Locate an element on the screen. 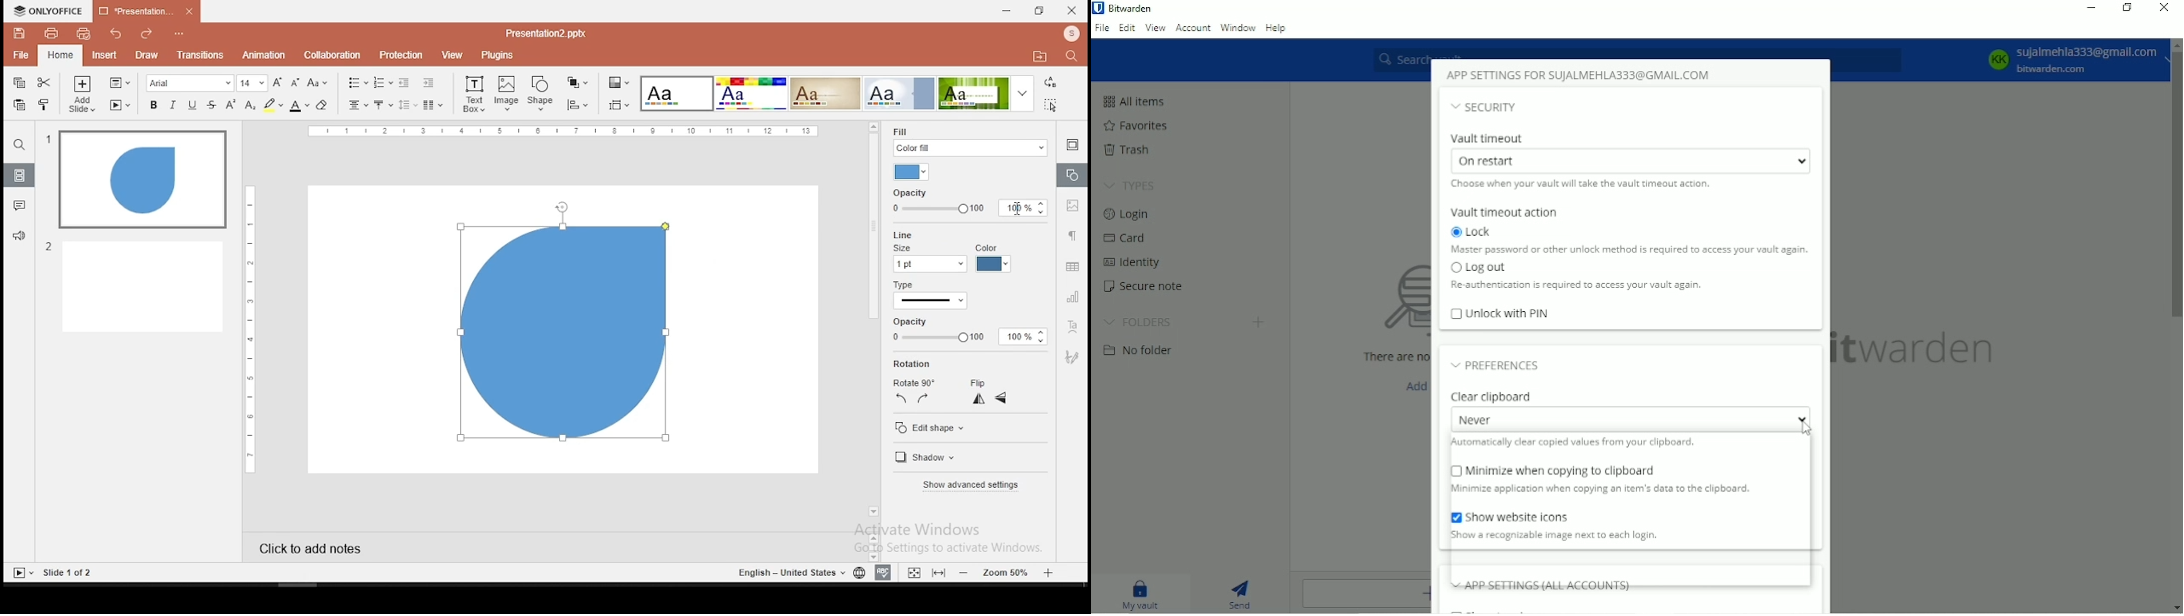 Image resolution: width=2184 pixels, height=616 pixels.  is located at coordinates (1074, 356).